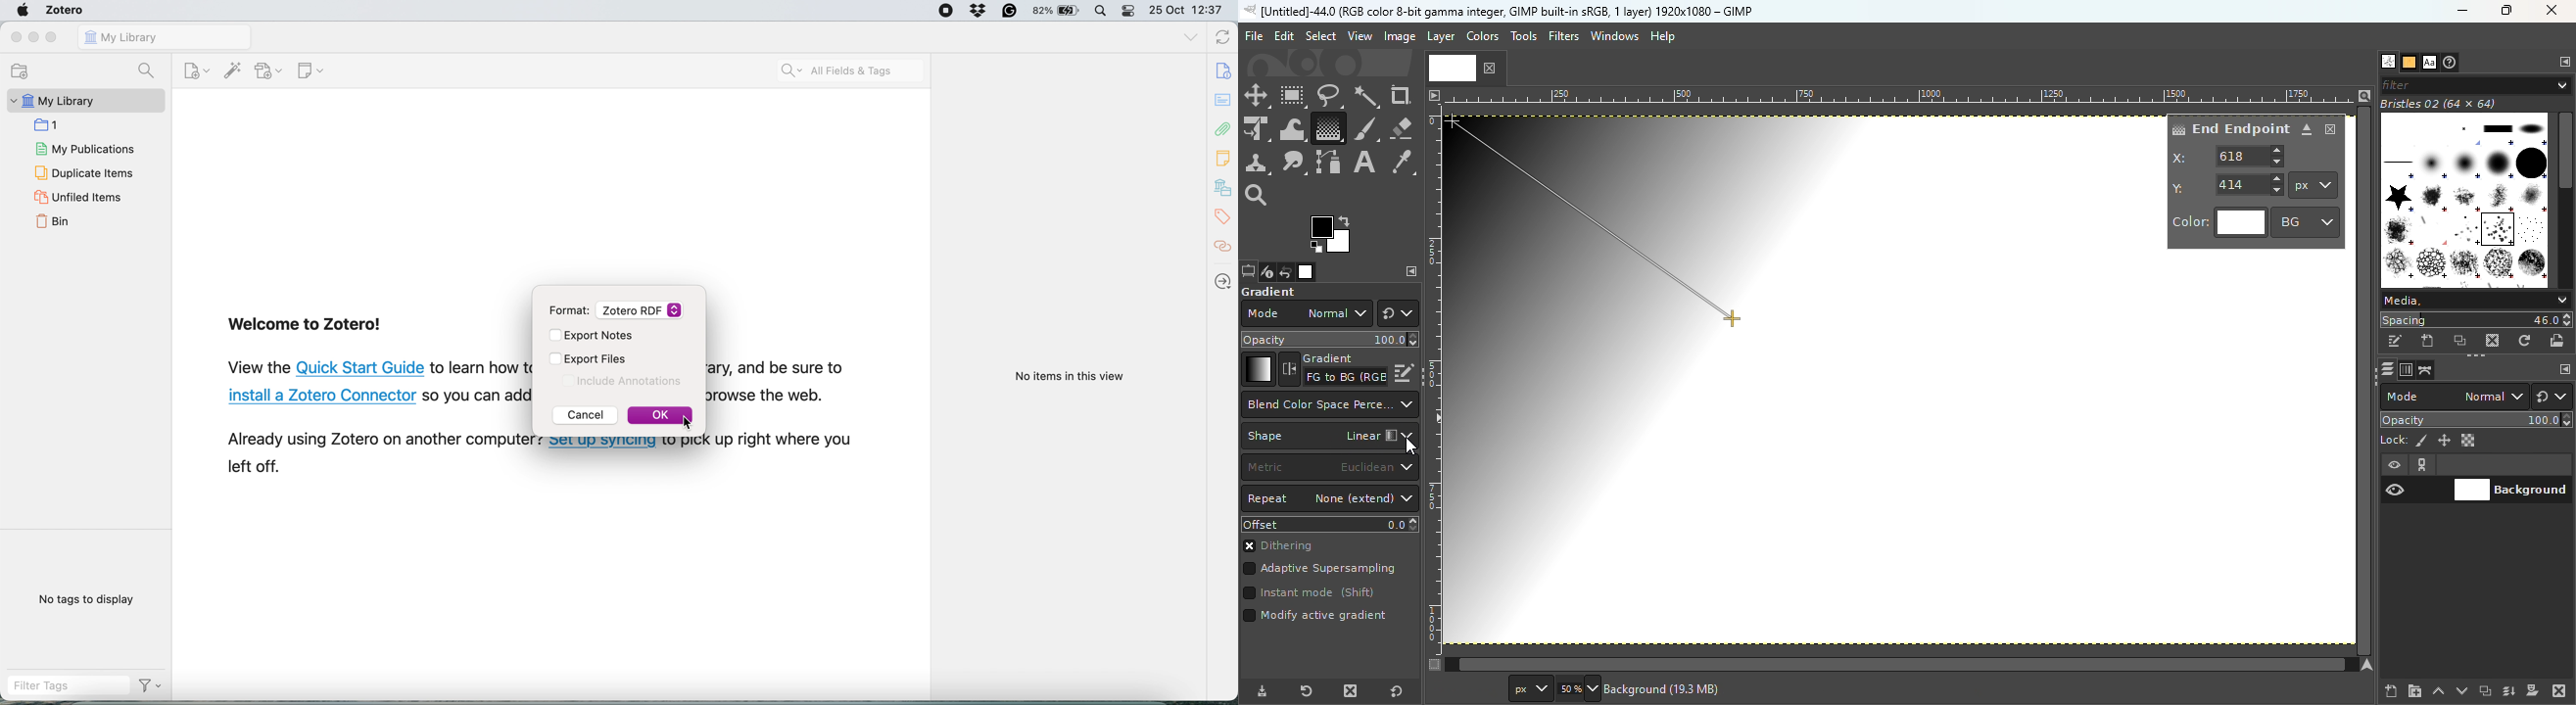 The width and height of the screenshot is (2576, 728). What do you see at coordinates (197, 71) in the screenshot?
I see `new item` at bounding box center [197, 71].